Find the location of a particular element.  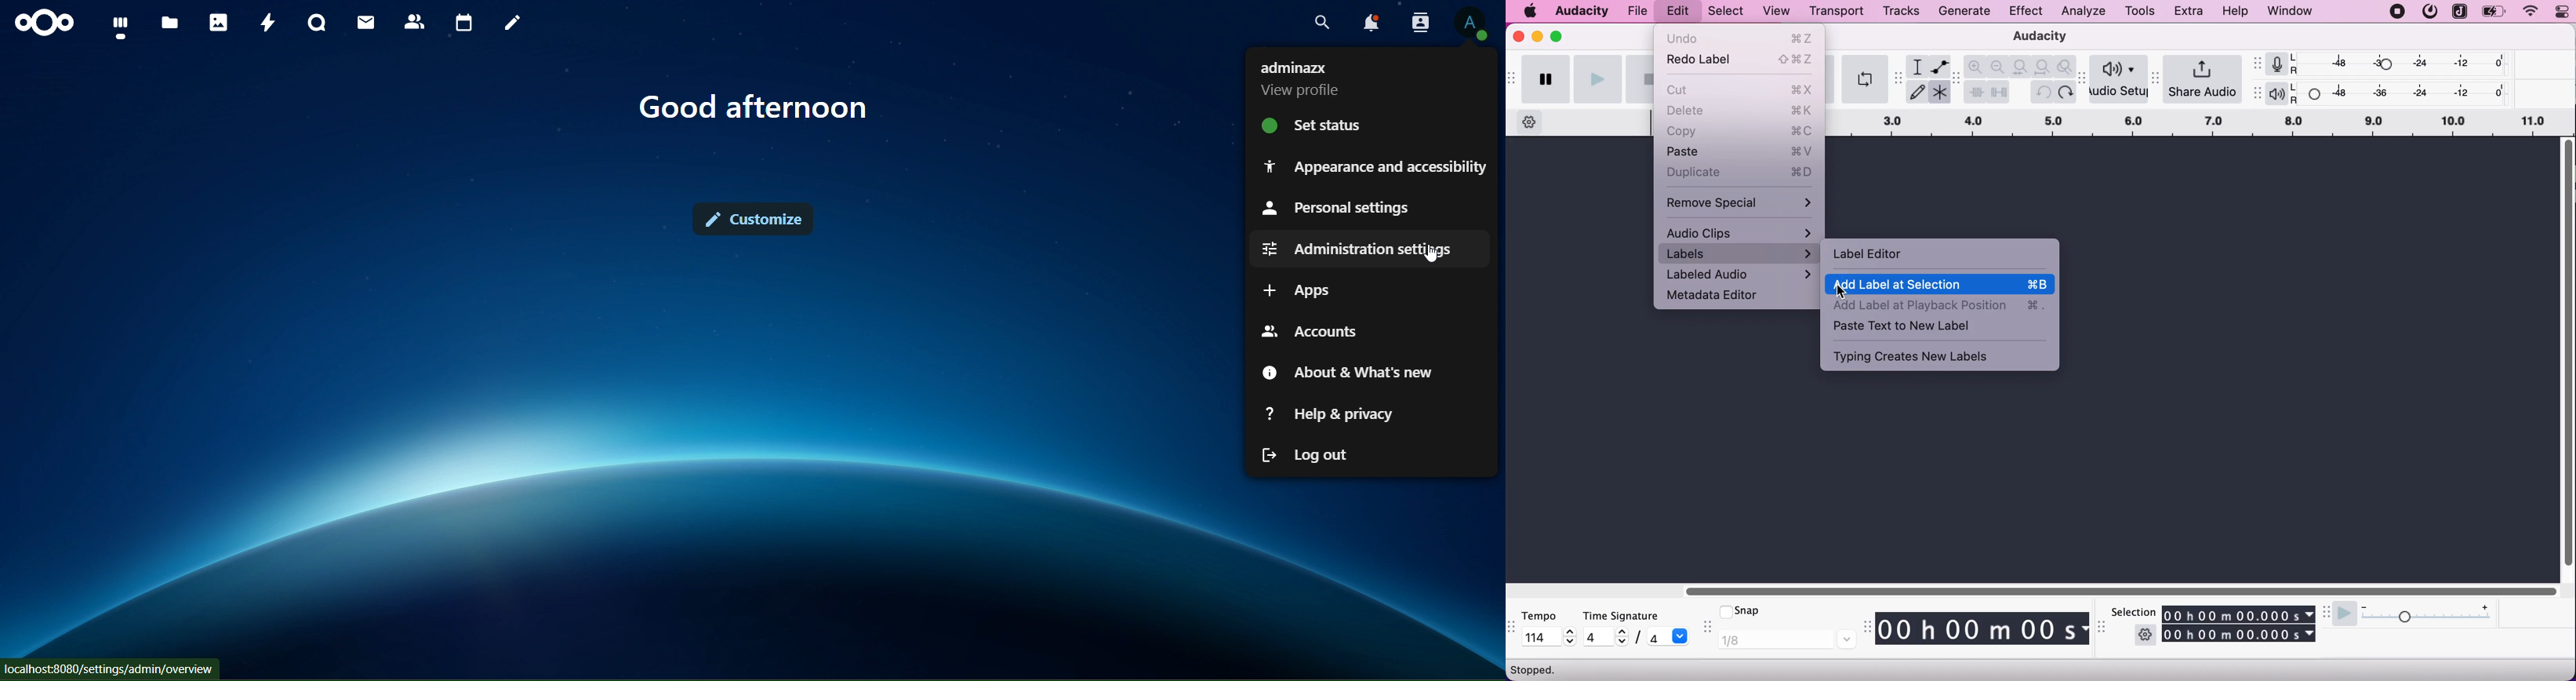

audacity edit tool bar is located at coordinates (1957, 79).